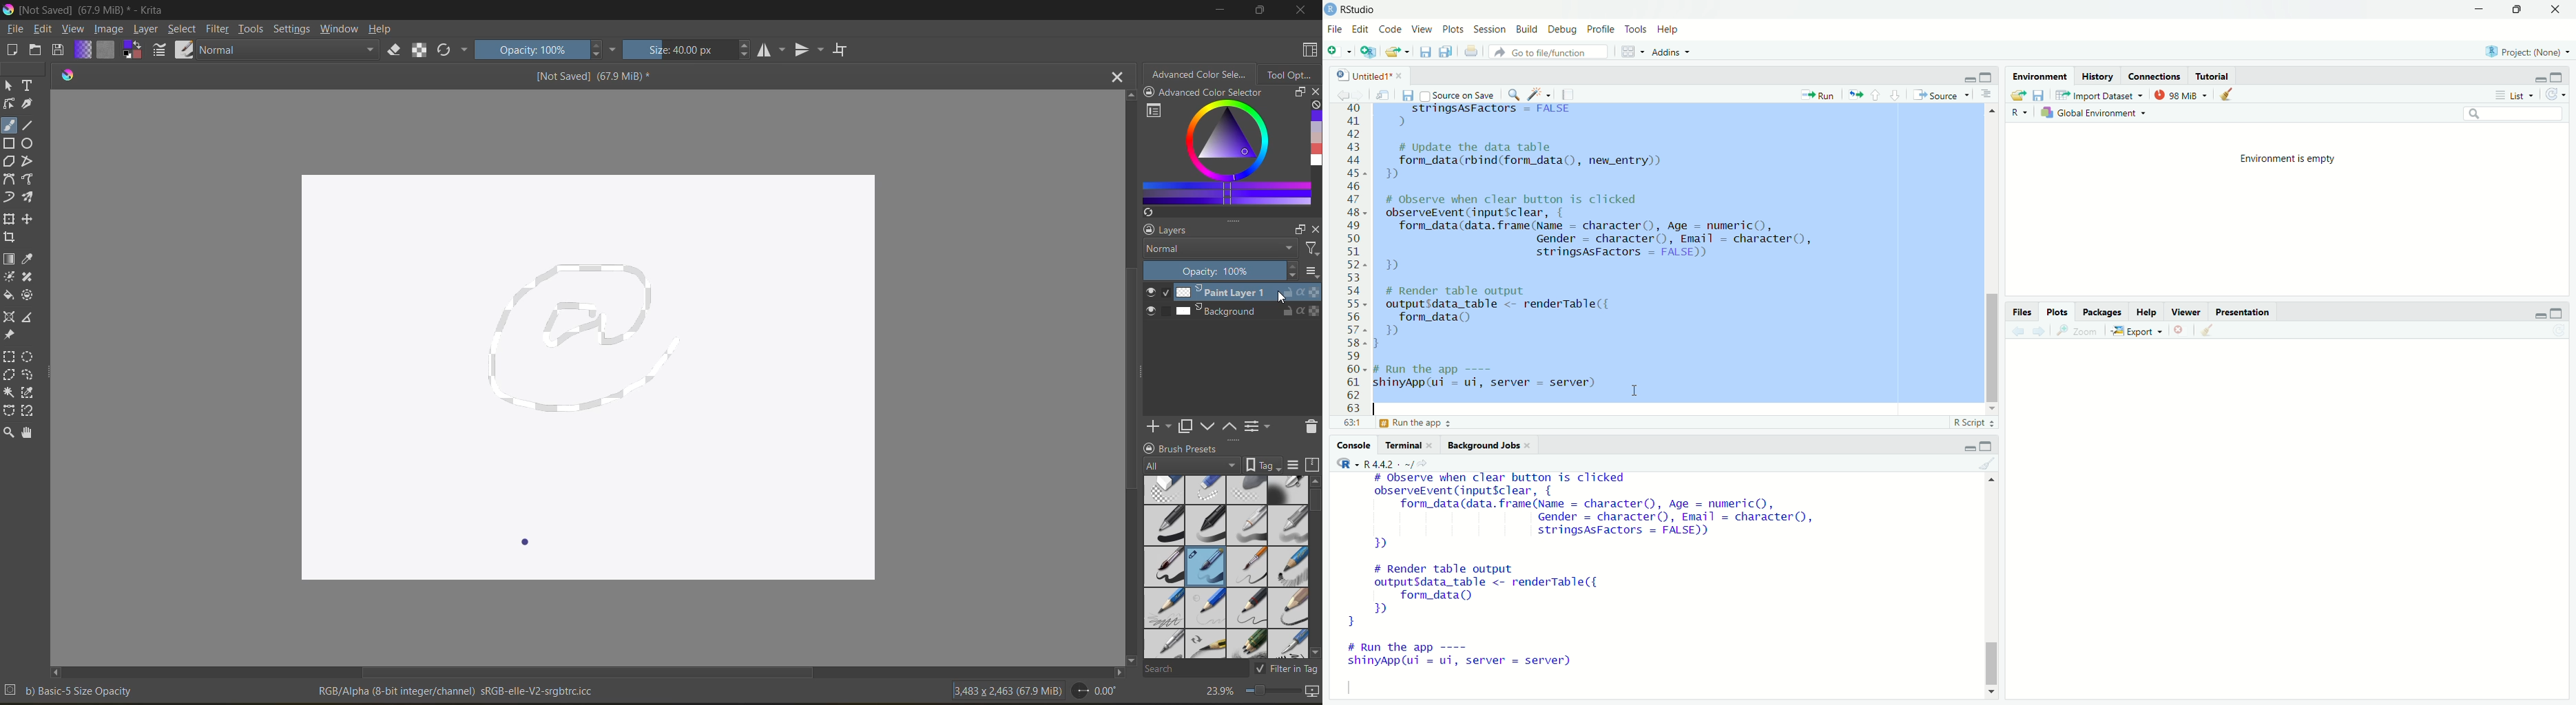 The height and width of the screenshot is (728, 2576). Describe the element at coordinates (1482, 444) in the screenshot. I see `background jobs` at that location.